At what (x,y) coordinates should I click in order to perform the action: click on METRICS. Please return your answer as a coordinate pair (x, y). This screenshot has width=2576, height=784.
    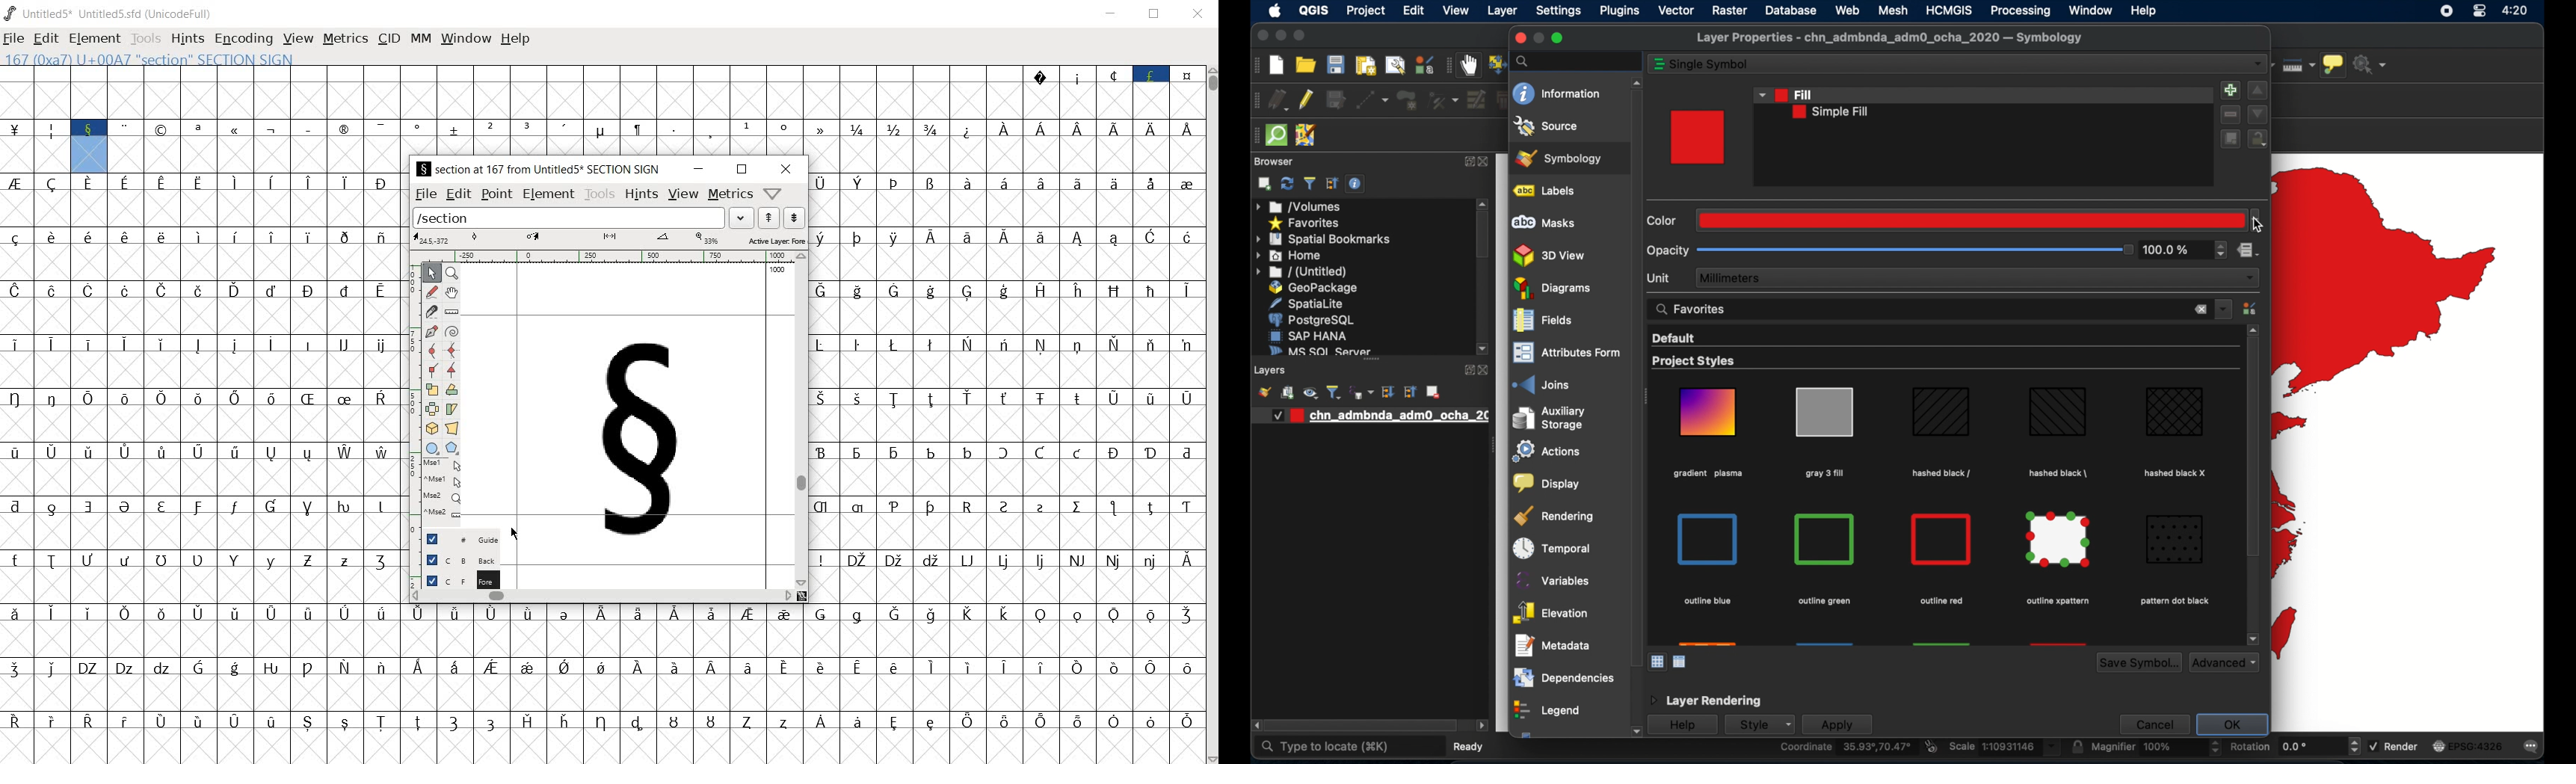
    Looking at the image, I should click on (347, 40).